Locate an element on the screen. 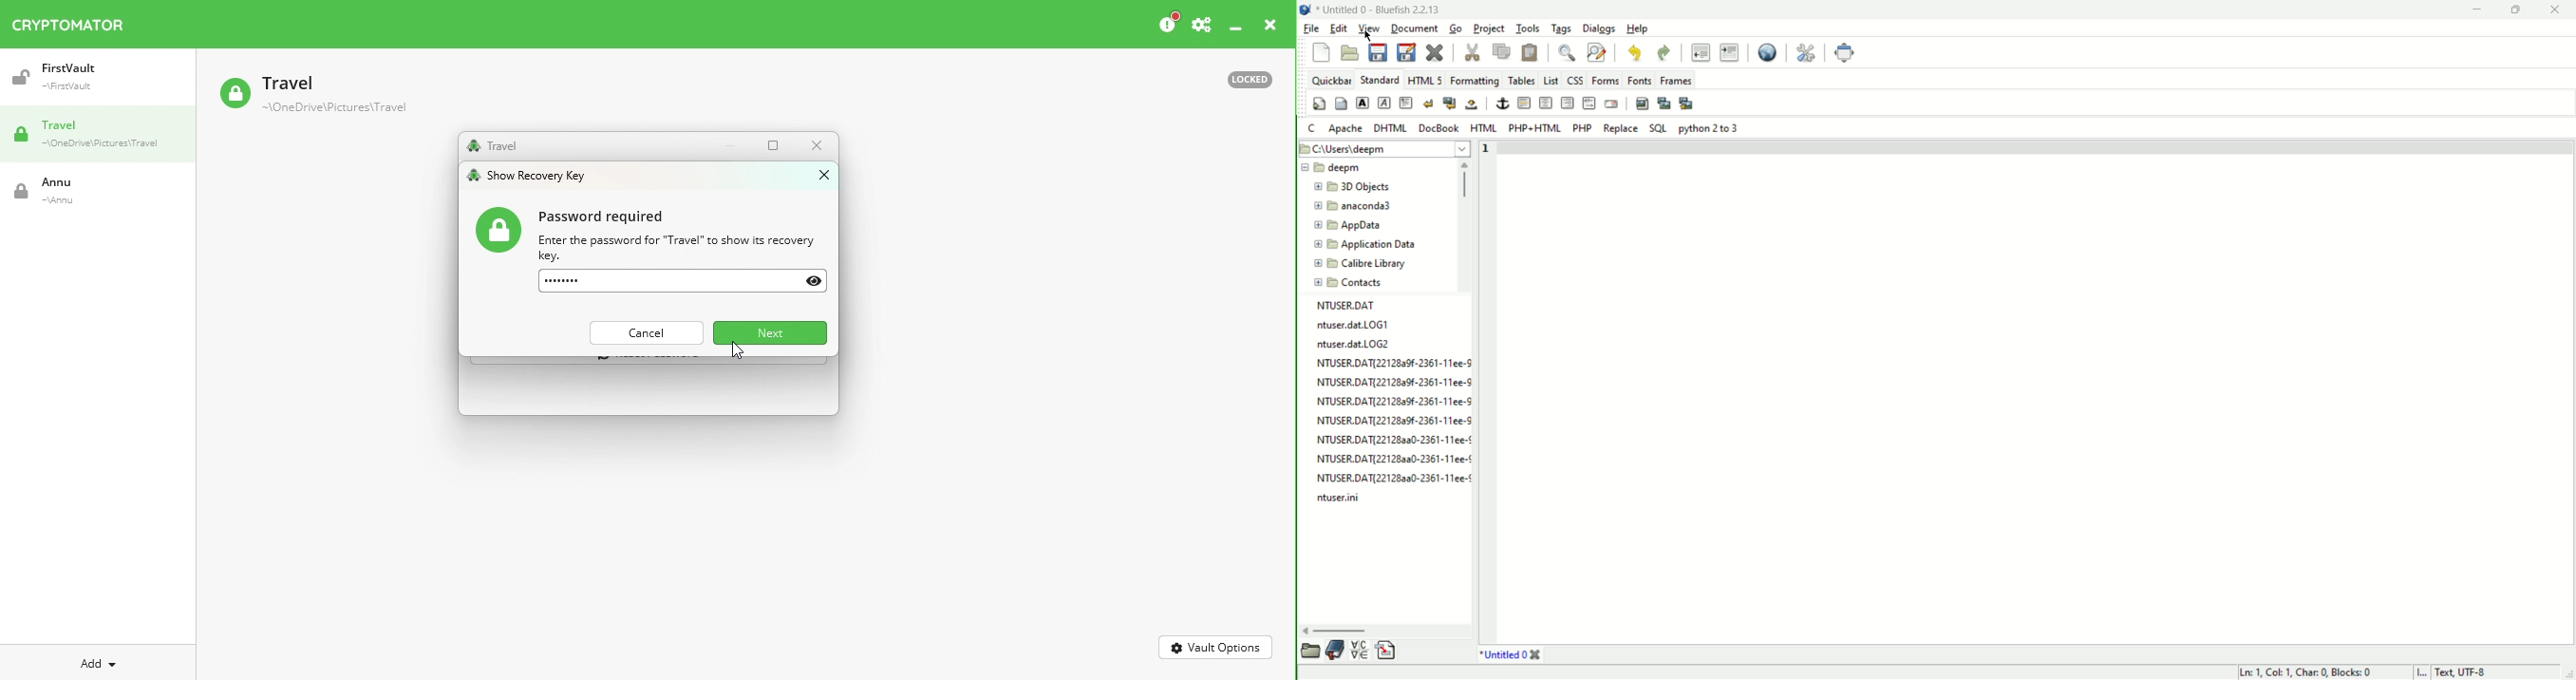 The image size is (2576, 700). NTUSER.DAT is located at coordinates (1348, 308).